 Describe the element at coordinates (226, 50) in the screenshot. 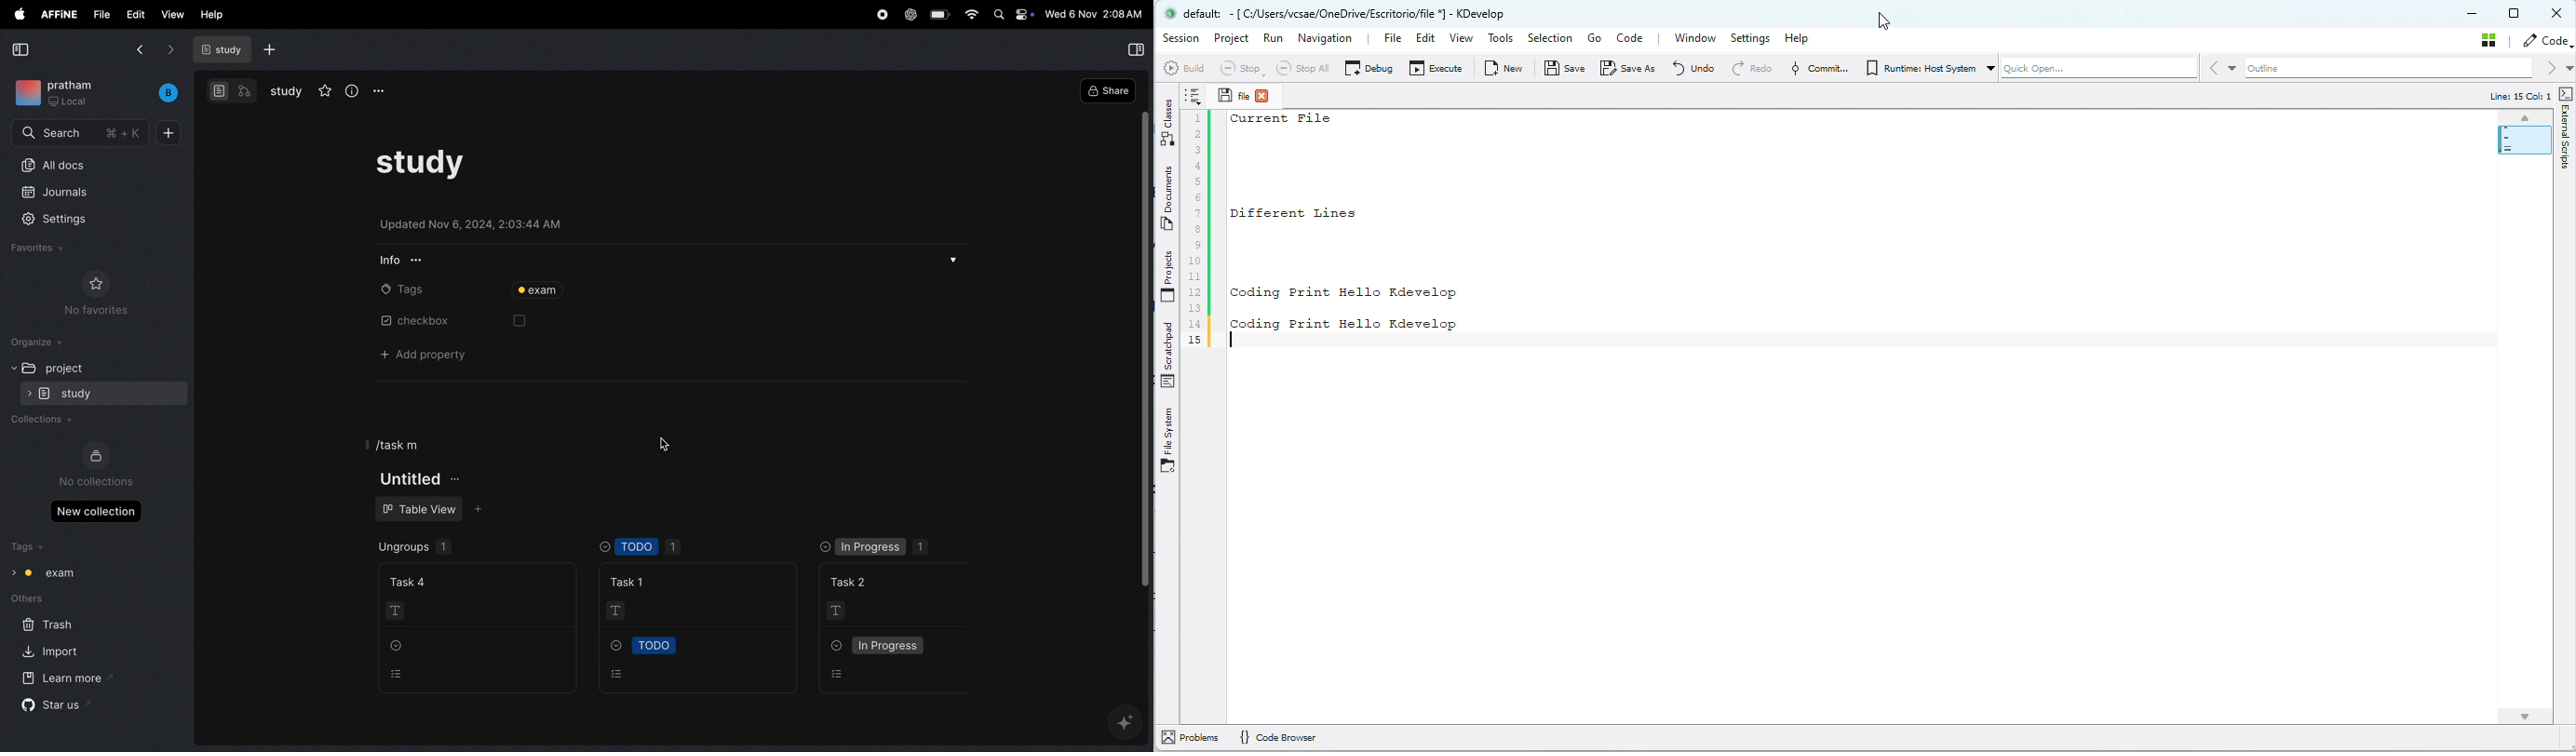

I see `study doc` at that location.